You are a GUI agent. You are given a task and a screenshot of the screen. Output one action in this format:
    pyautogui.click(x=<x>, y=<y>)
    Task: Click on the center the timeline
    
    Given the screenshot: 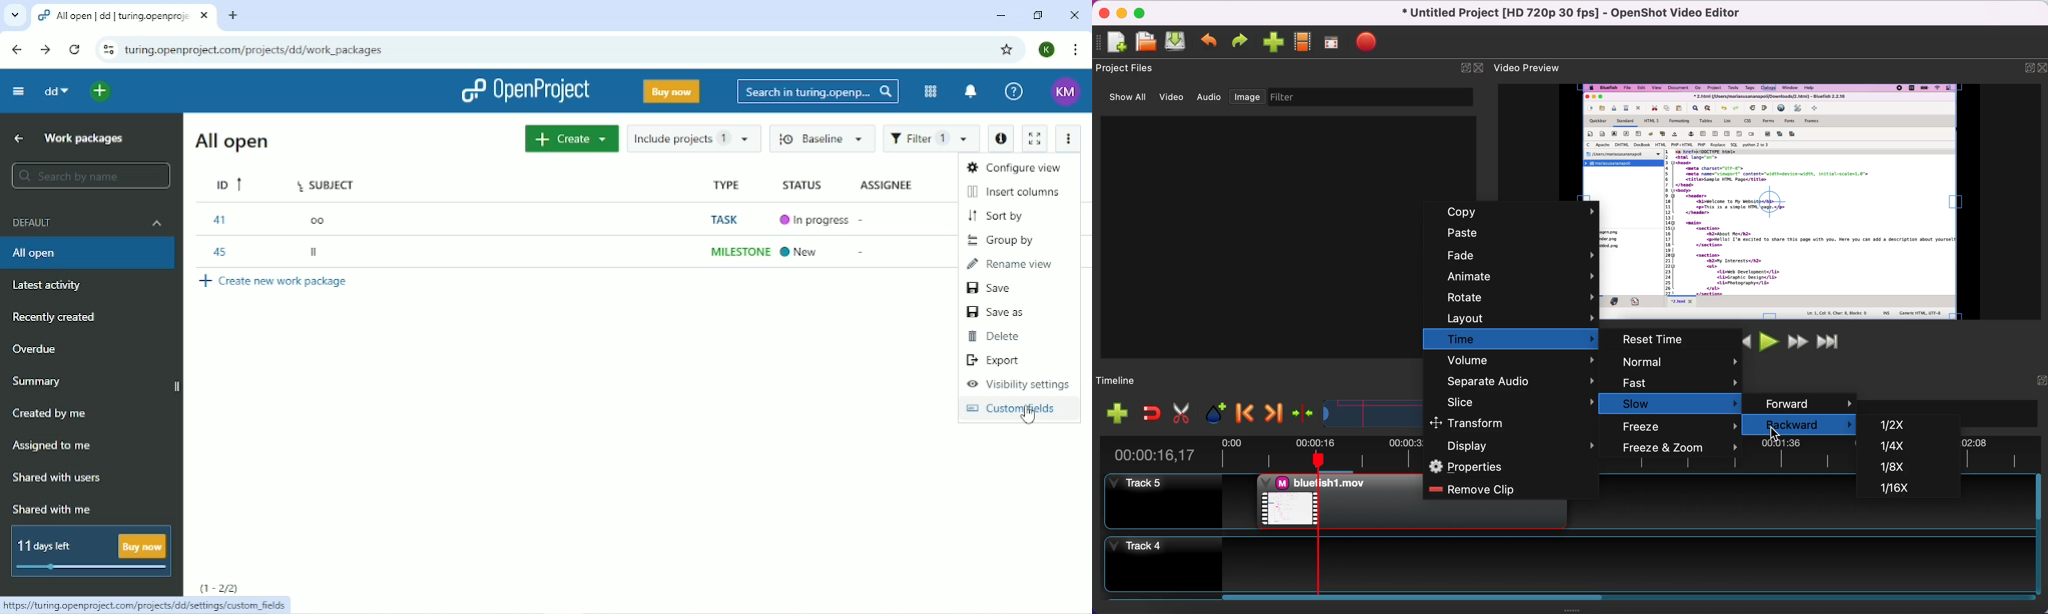 What is the action you would take?
    pyautogui.click(x=1301, y=410)
    